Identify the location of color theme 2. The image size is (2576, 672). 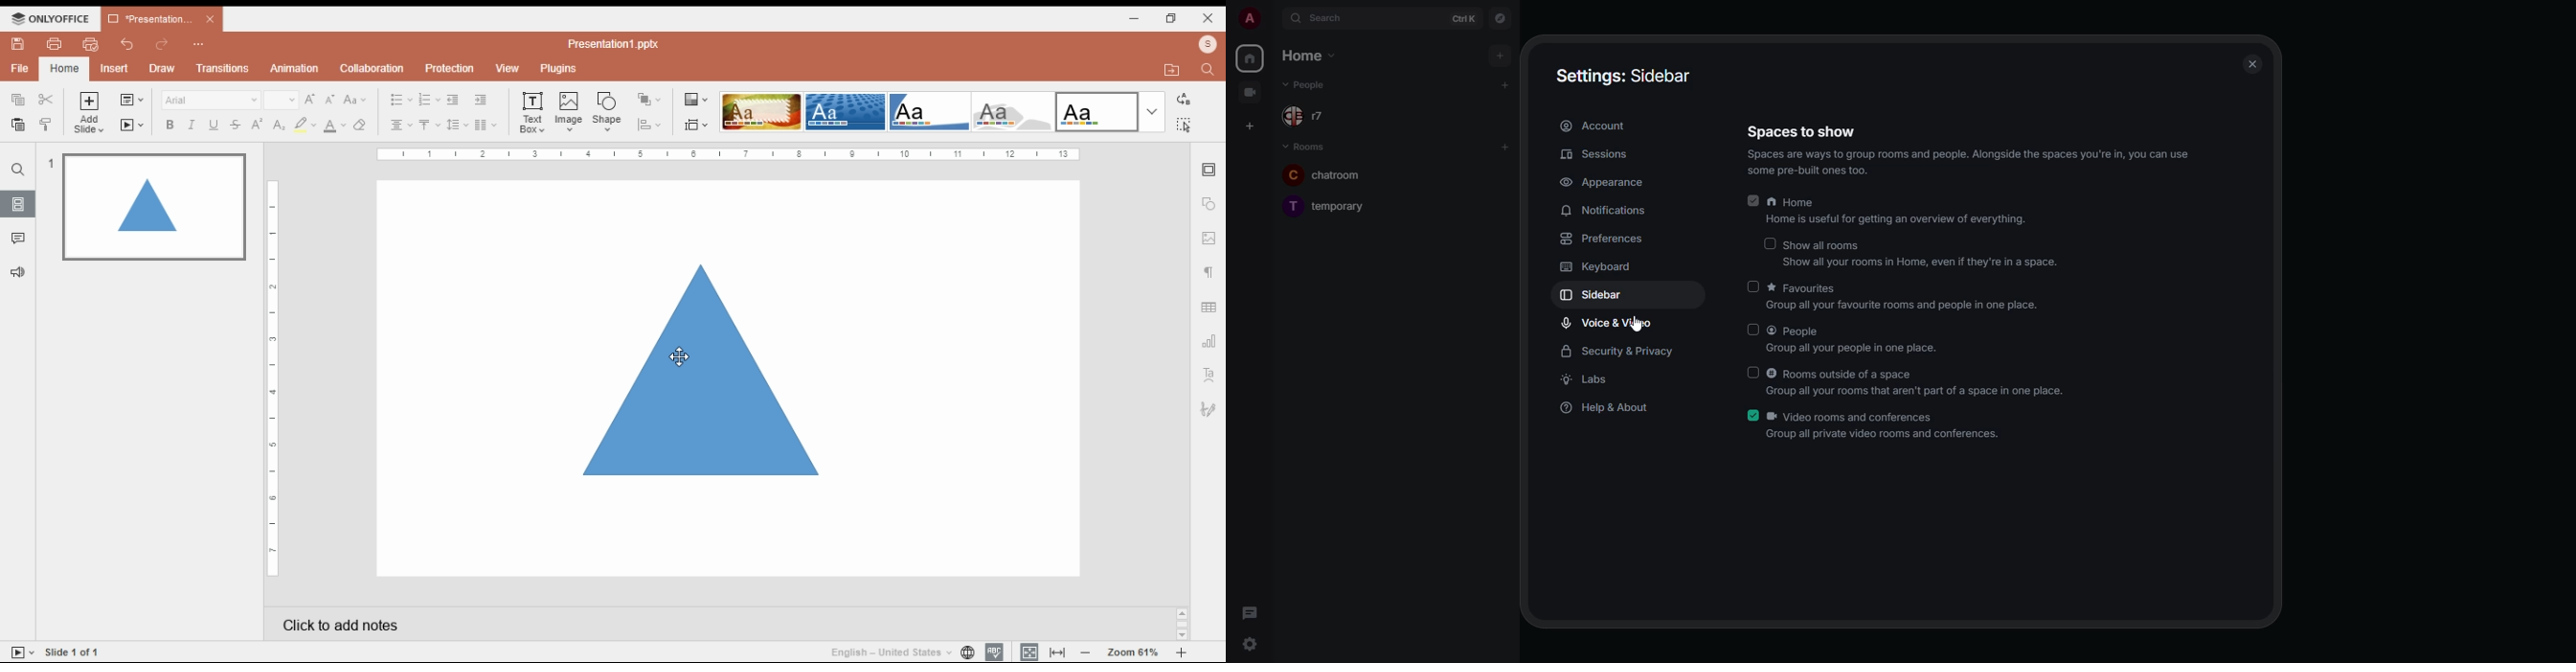
(844, 111).